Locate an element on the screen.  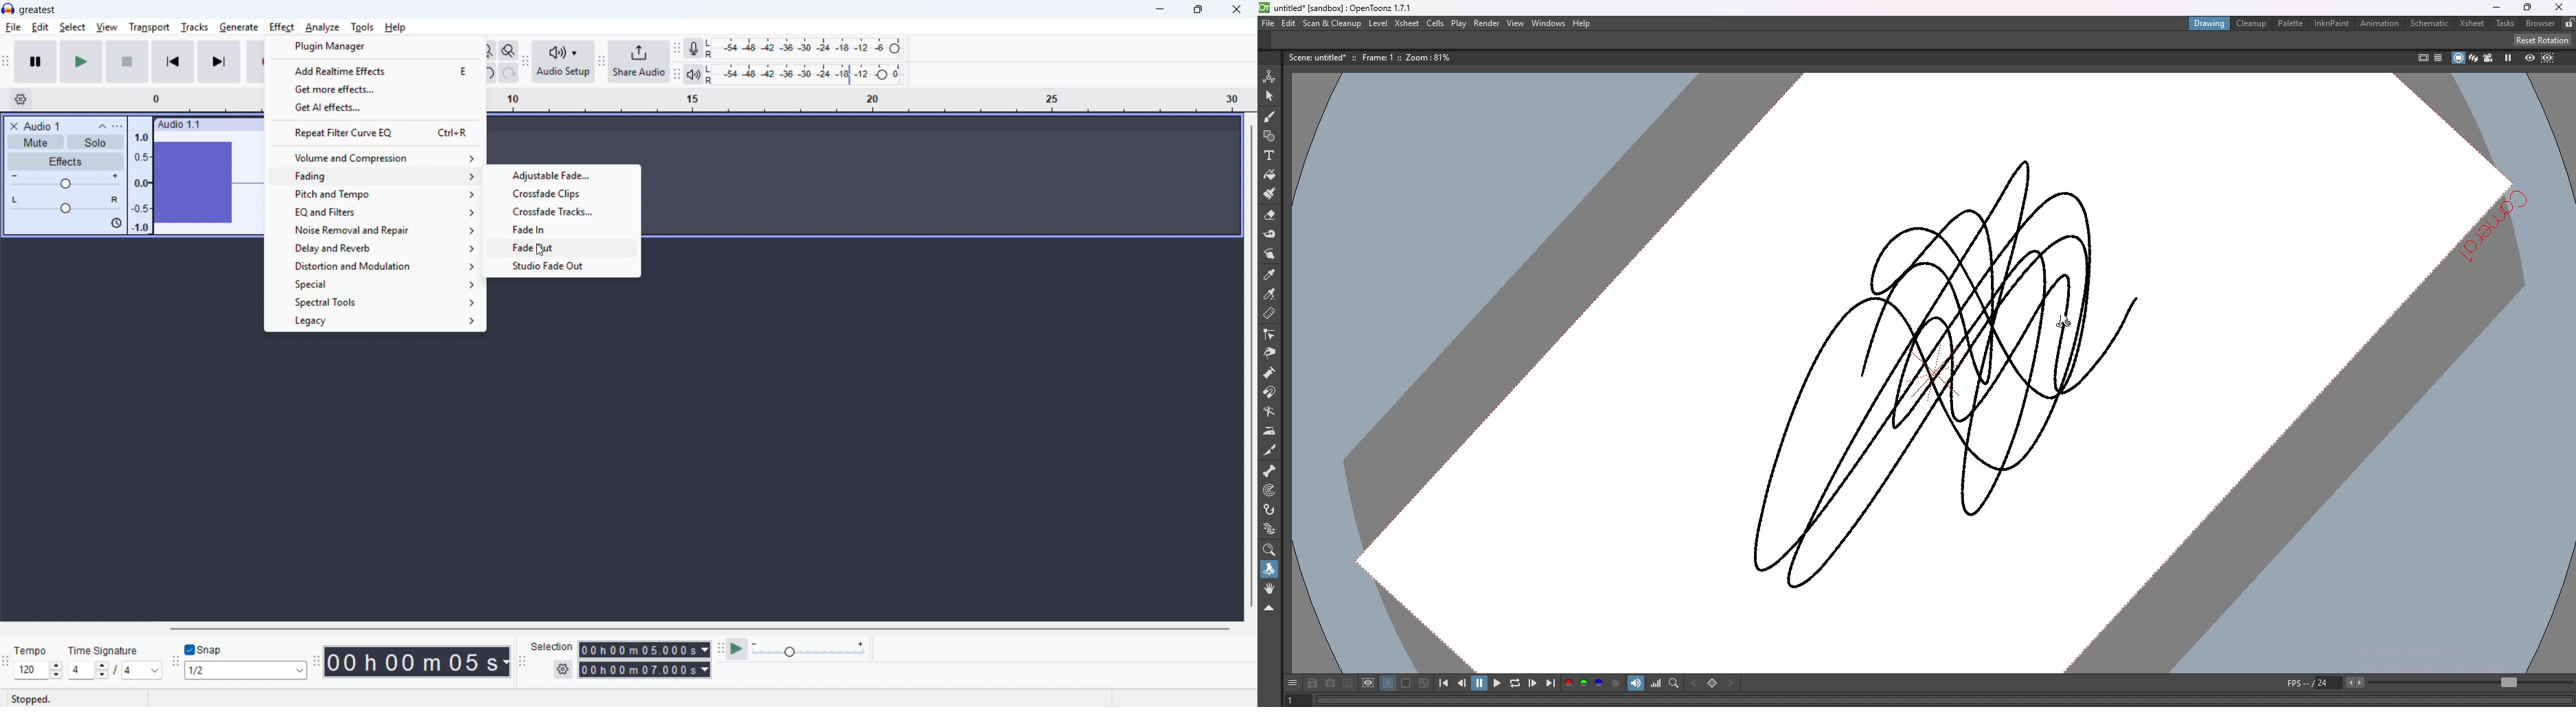
E Q and filters  is located at coordinates (376, 212).